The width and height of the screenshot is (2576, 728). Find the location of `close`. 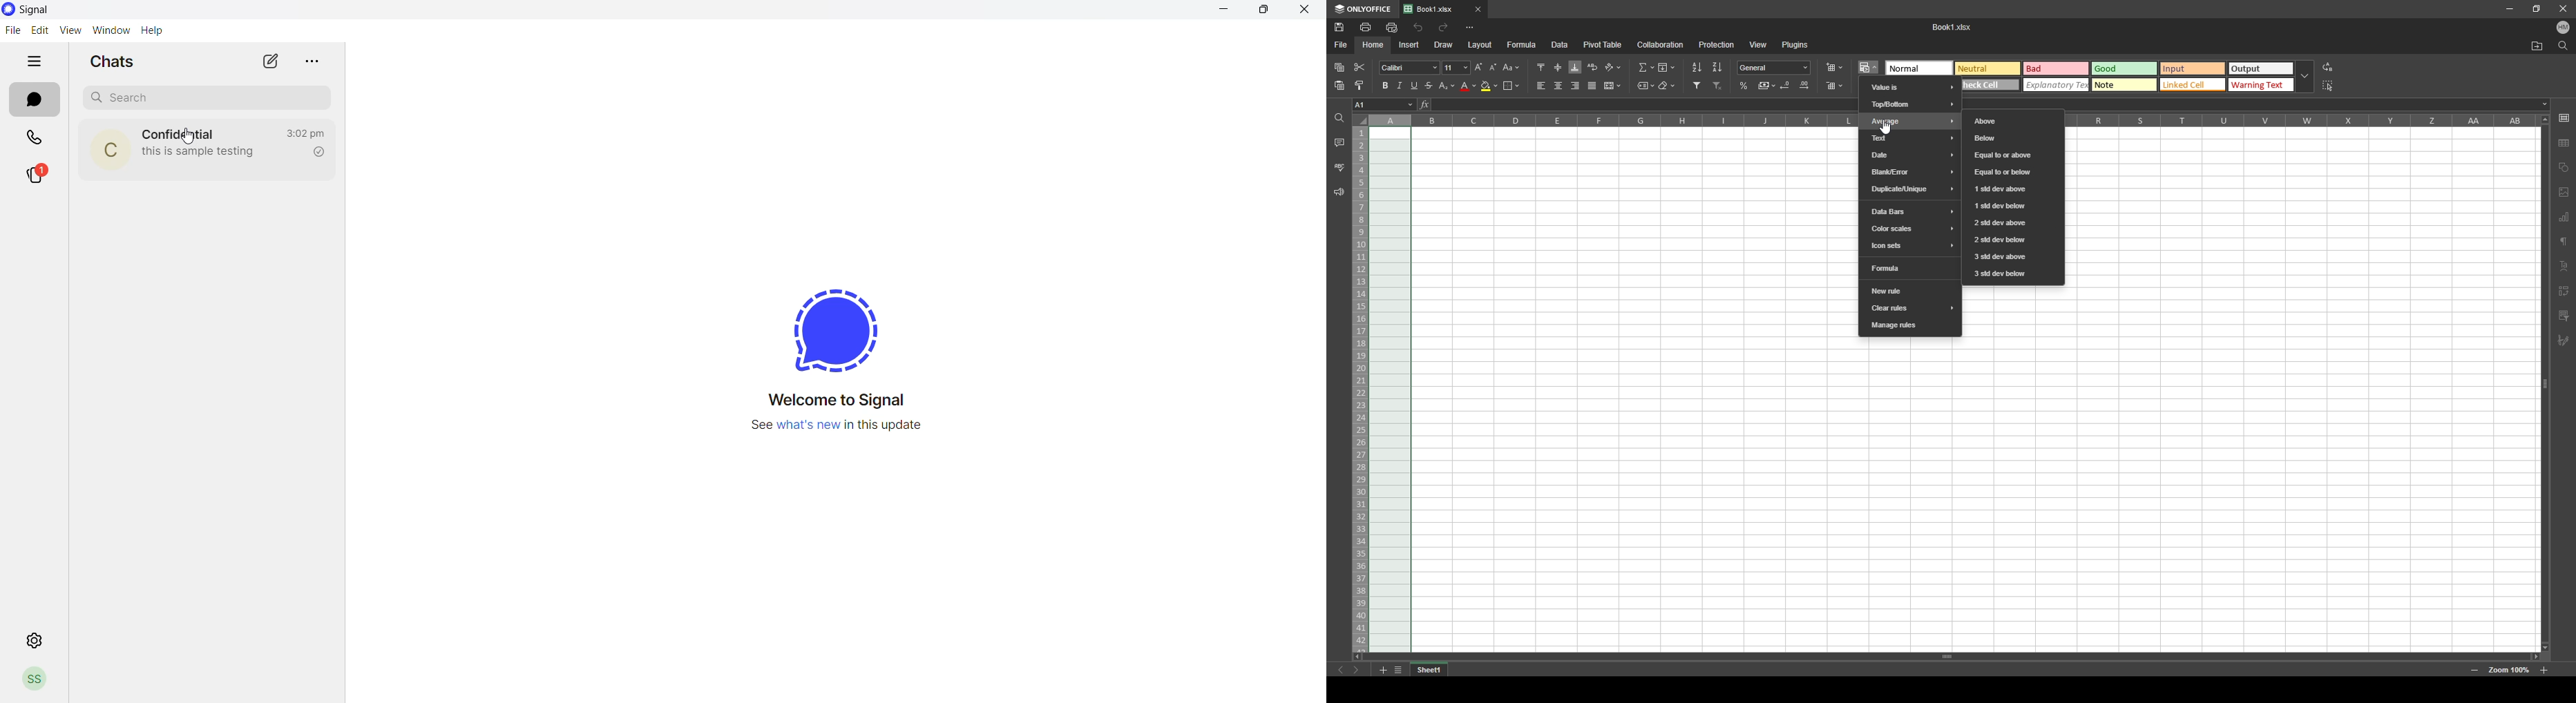

close is located at coordinates (1303, 11).